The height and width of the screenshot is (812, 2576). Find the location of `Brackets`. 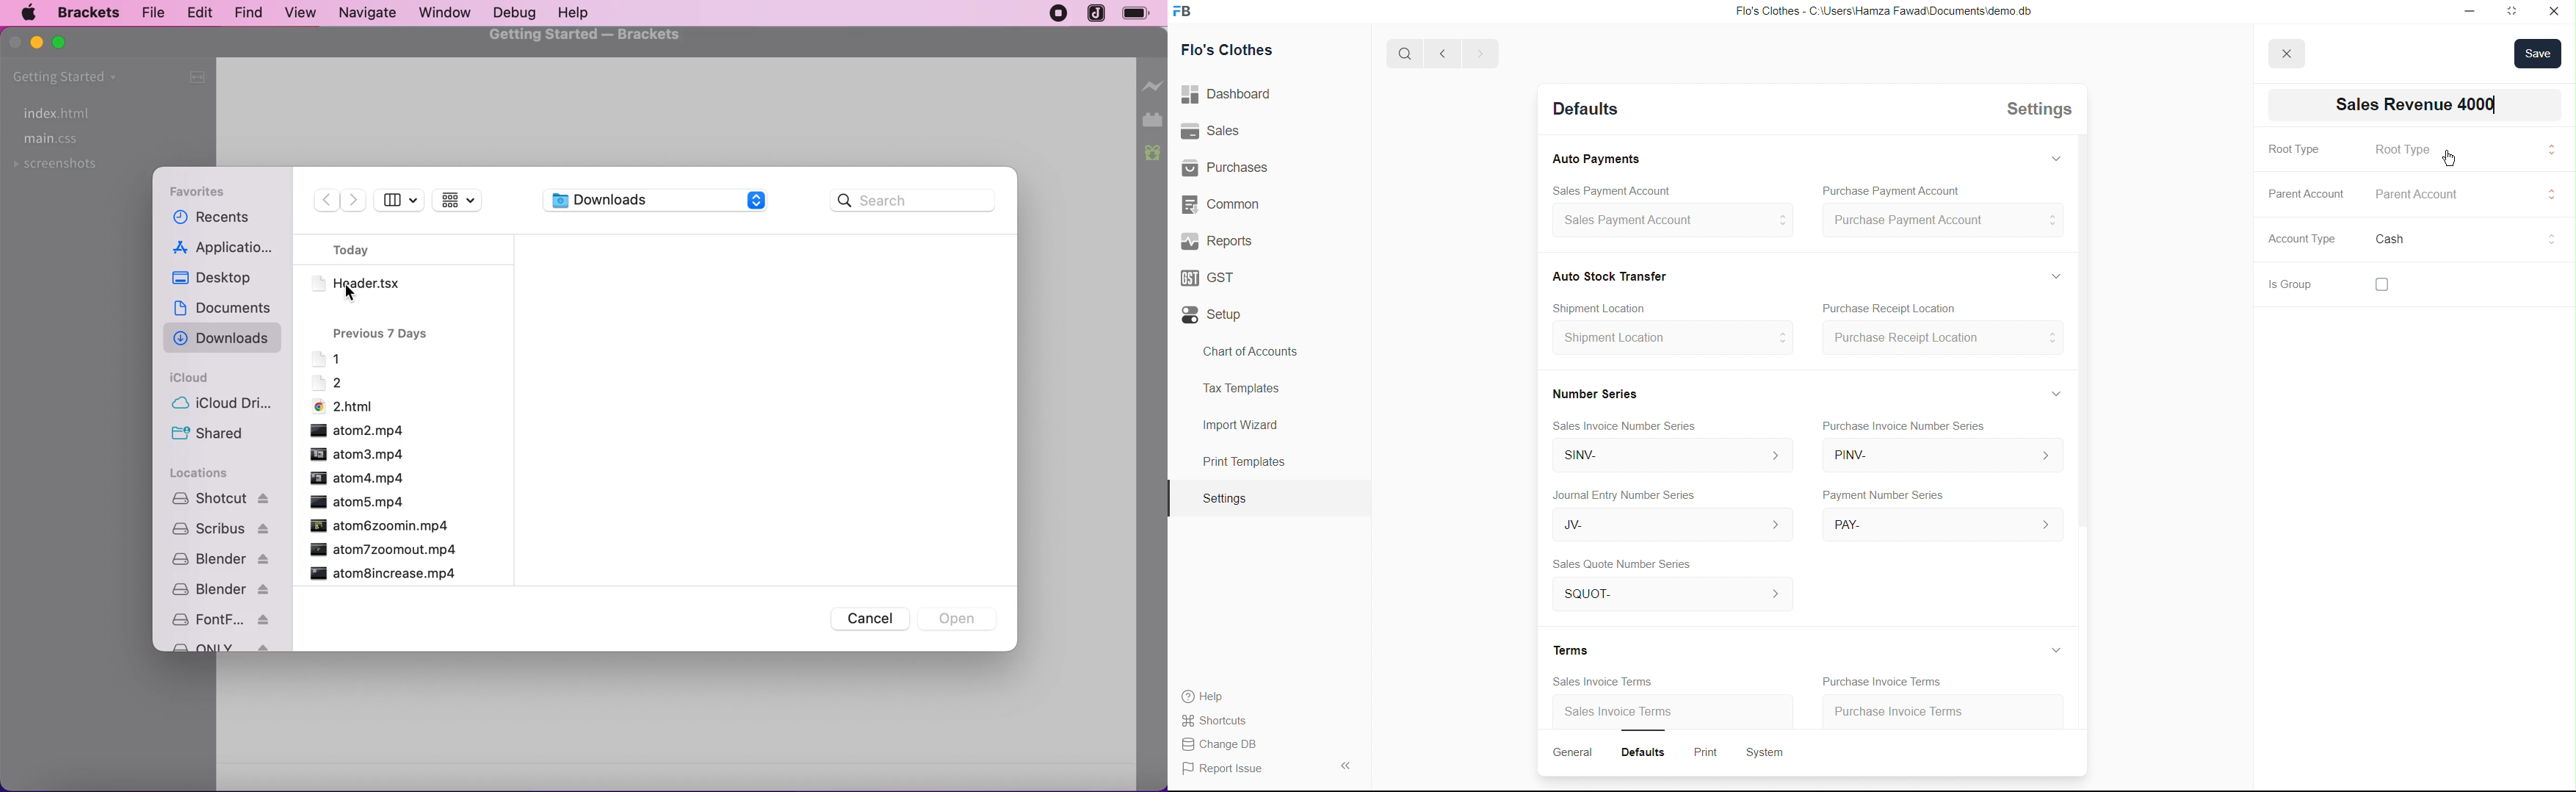

Brackets is located at coordinates (89, 13).